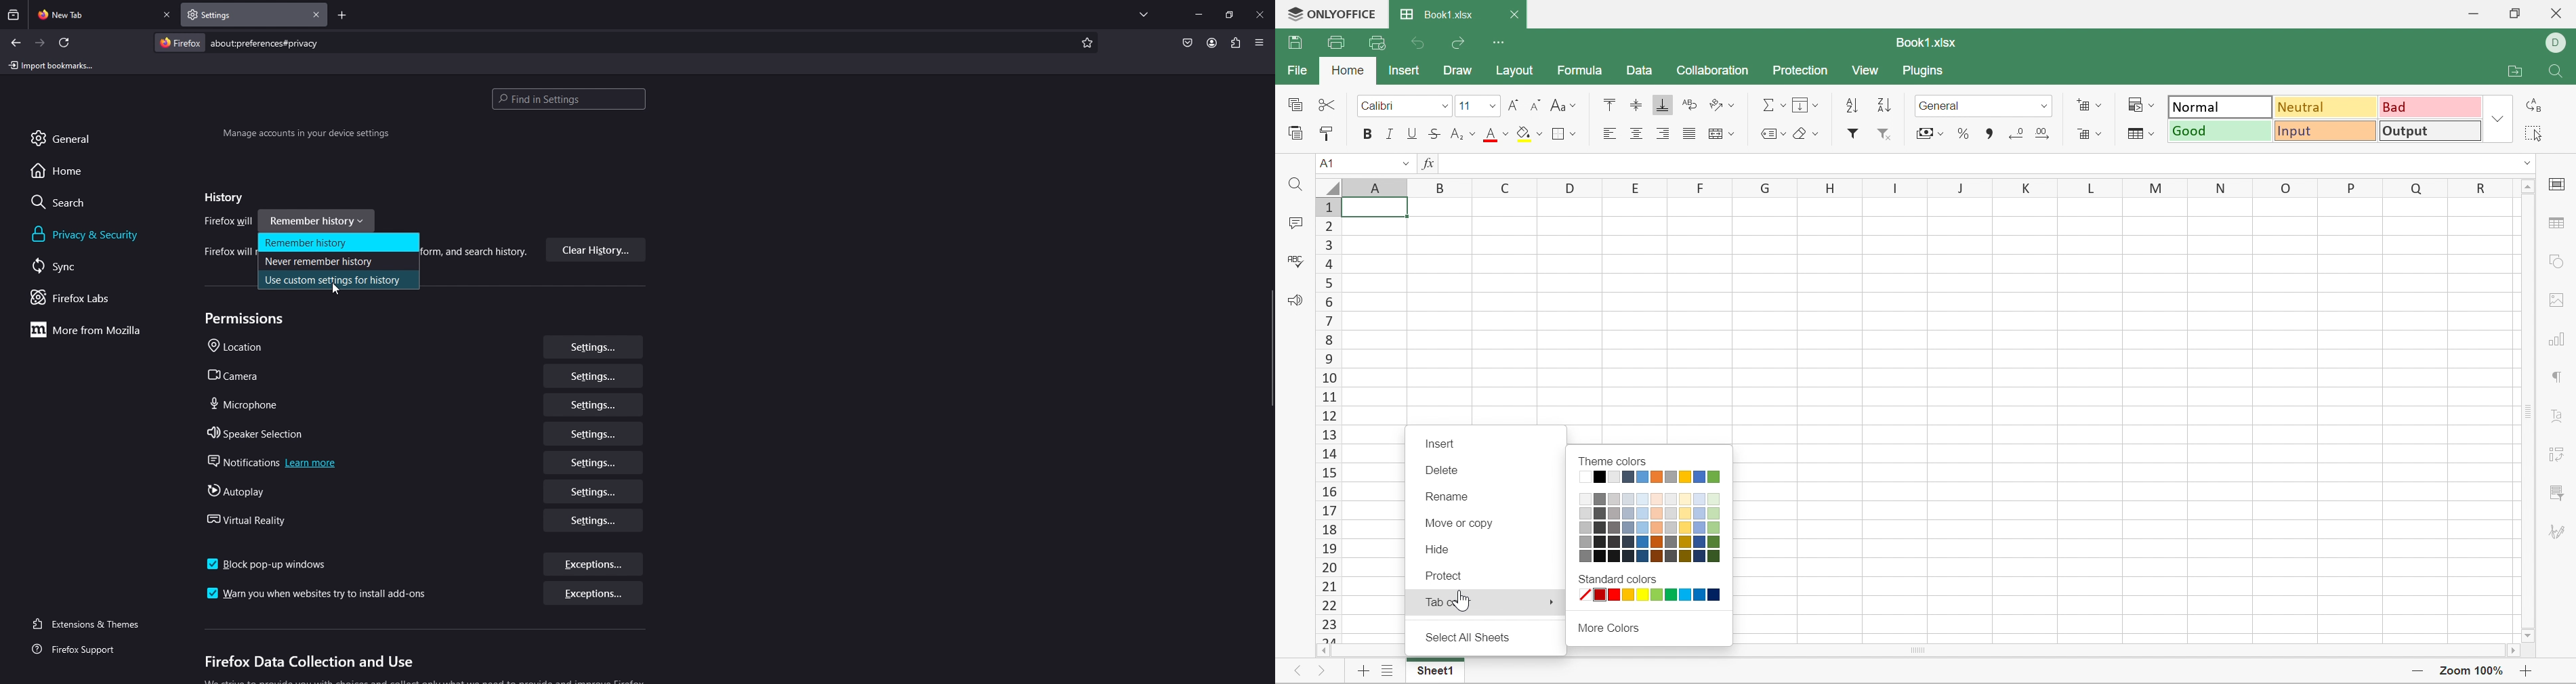 This screenshot has width=2576, height=700. Describe the element at coordinates (595, 463) in the screenshot. I see `settings` at that location.